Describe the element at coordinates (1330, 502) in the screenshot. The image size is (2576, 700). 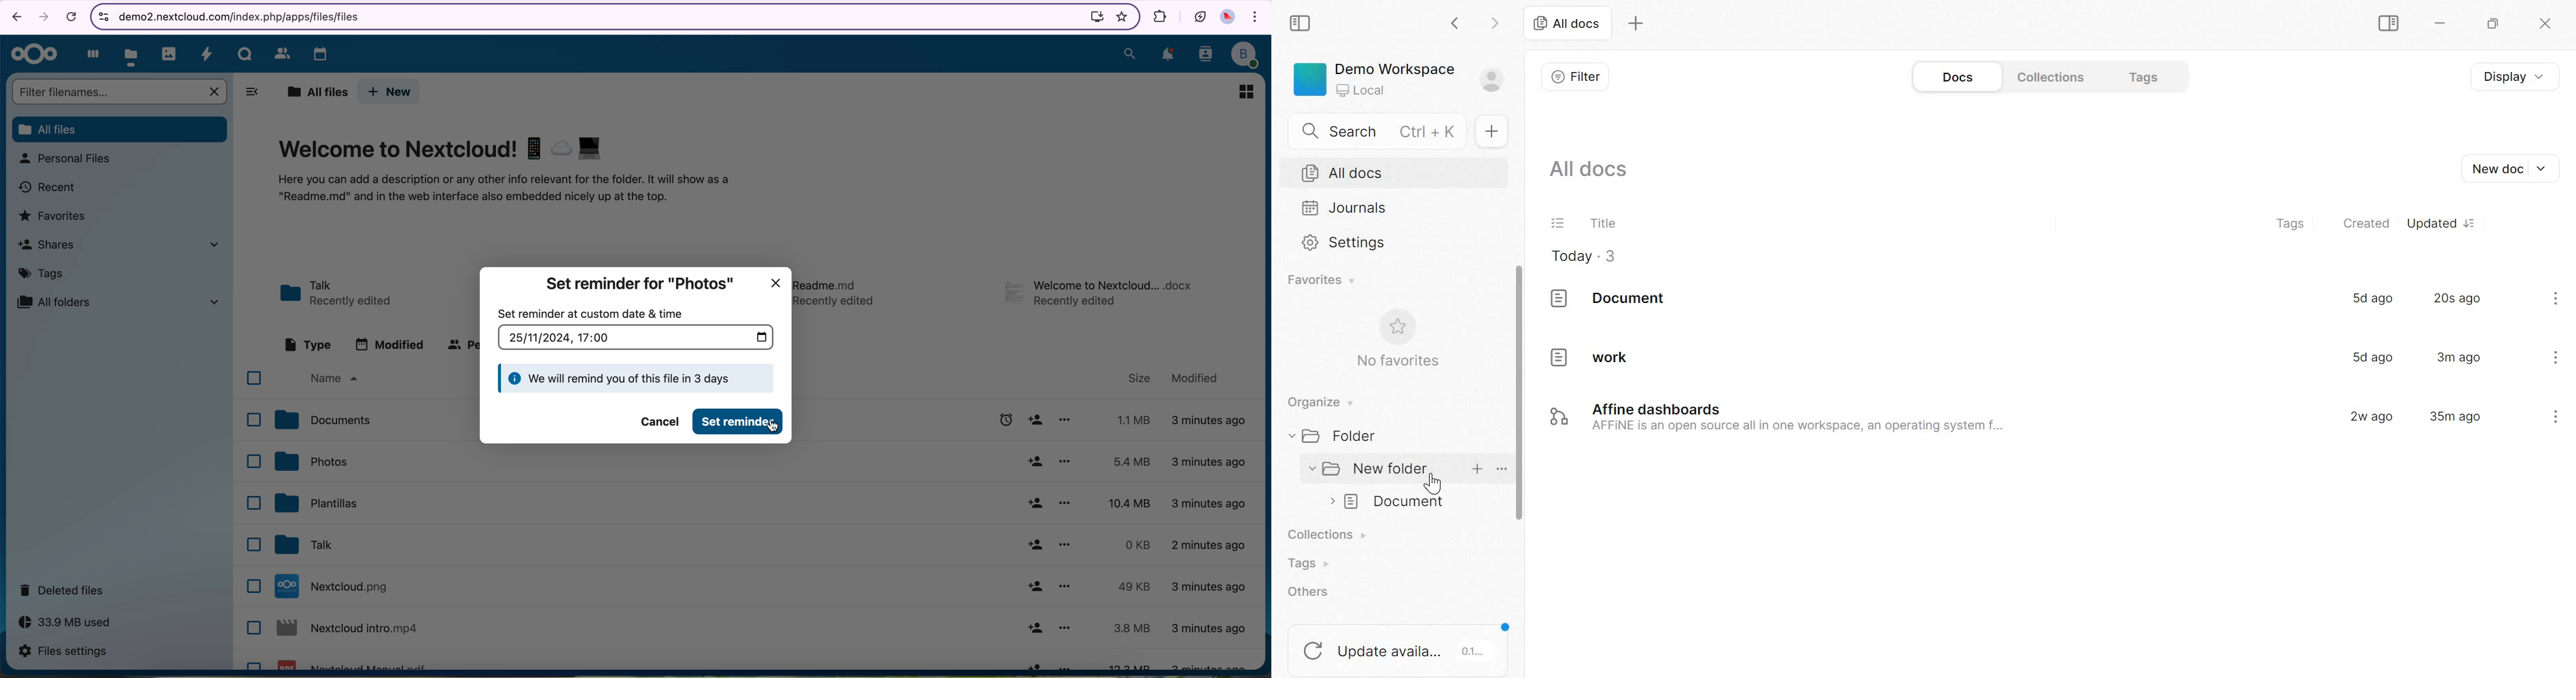
I see `collapse/expand` at that location.